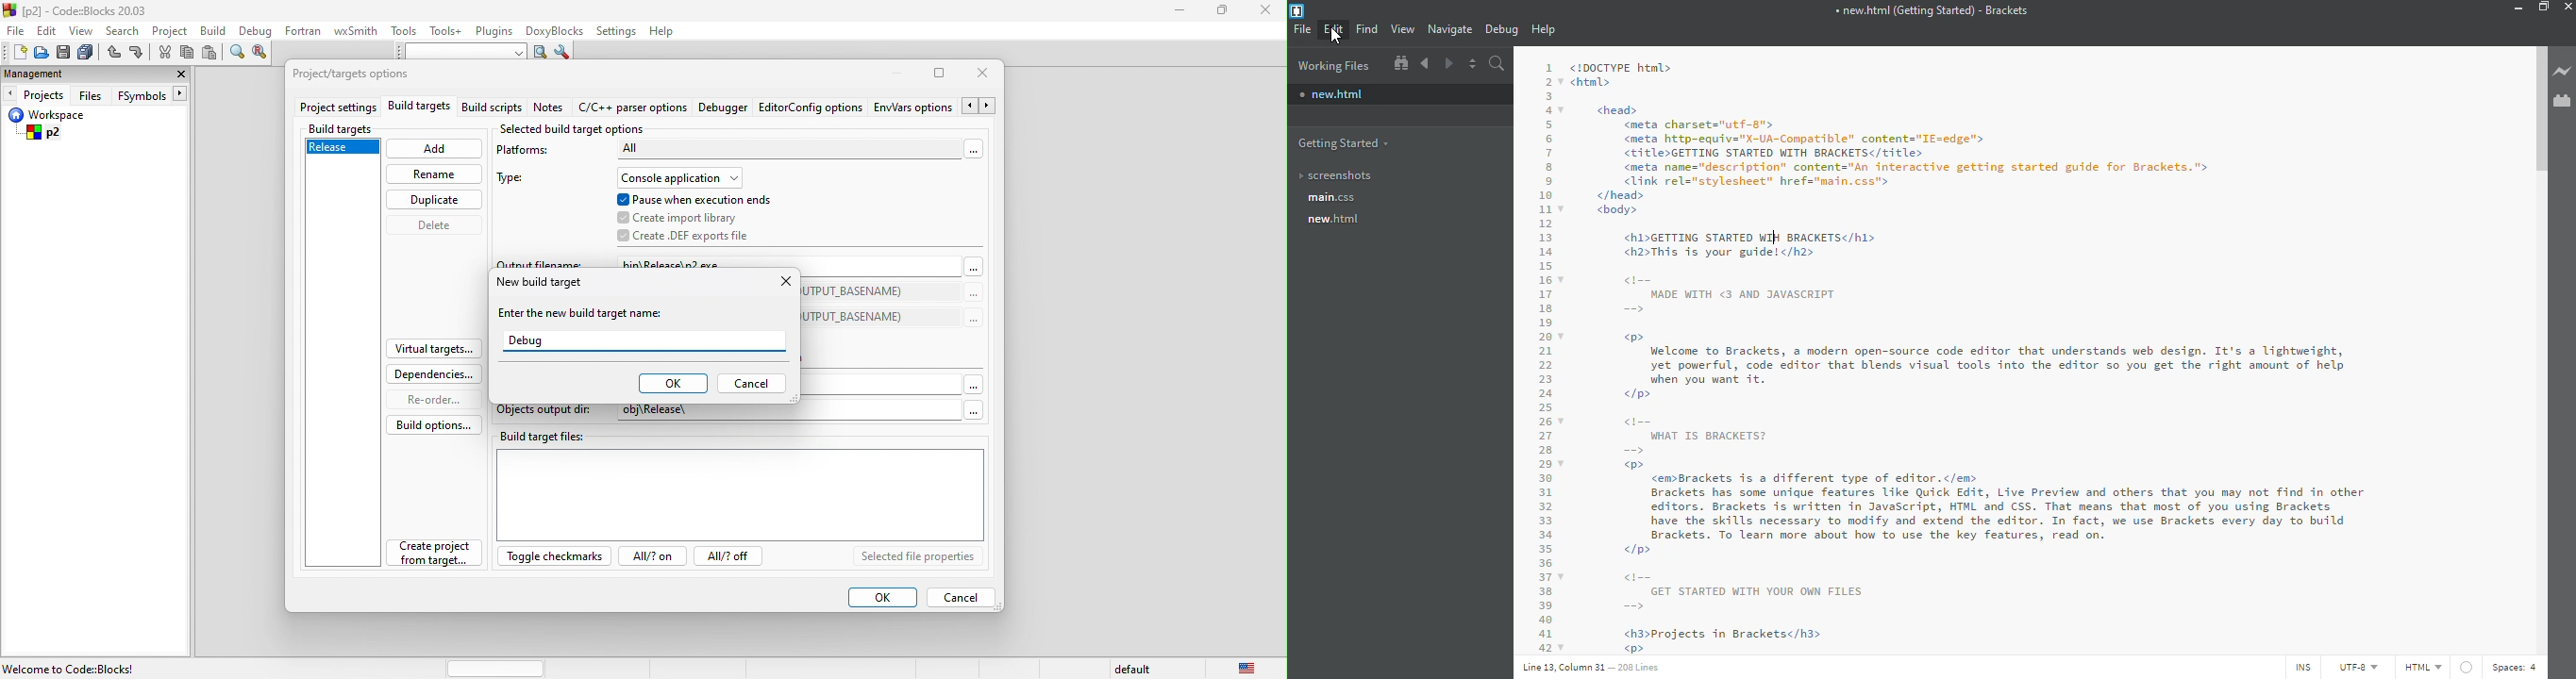 This screenshot has width=2576, height=700. I want to click on find , so click(235, 54).